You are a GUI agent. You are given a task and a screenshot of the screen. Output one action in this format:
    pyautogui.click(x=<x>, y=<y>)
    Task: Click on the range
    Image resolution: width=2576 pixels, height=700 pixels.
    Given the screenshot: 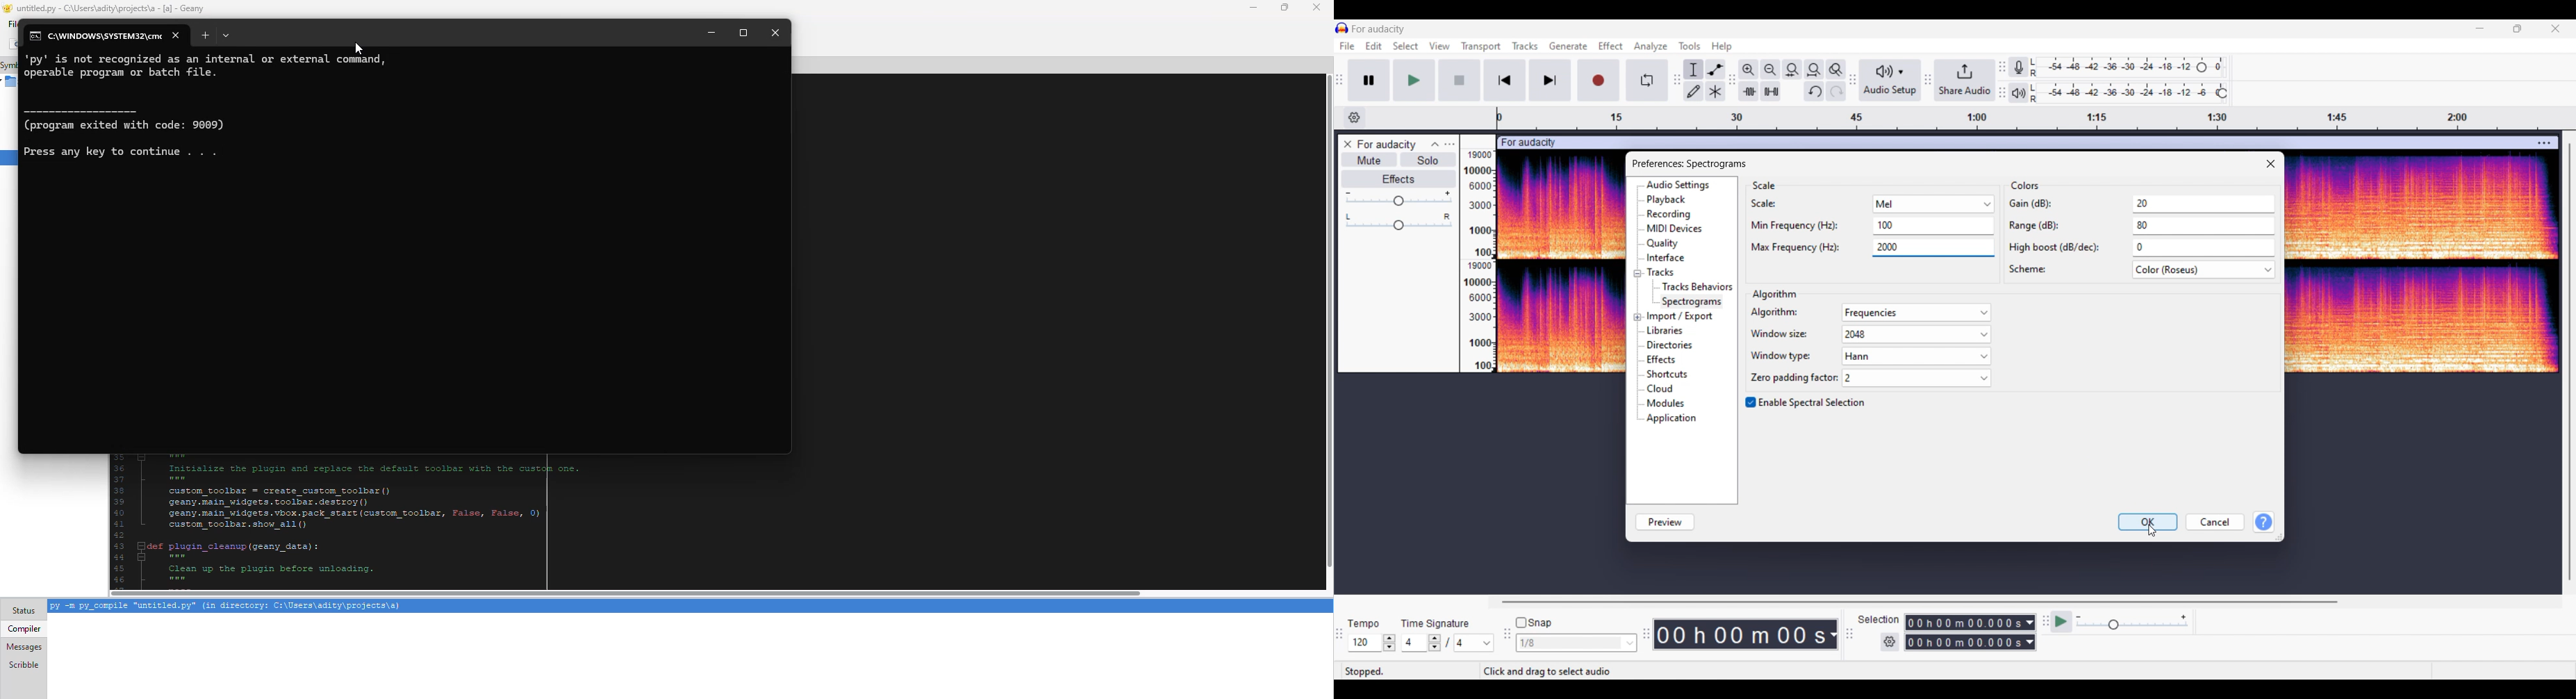 What is the action you would take?
    pyautogui.click(x=2140, y=228)
    